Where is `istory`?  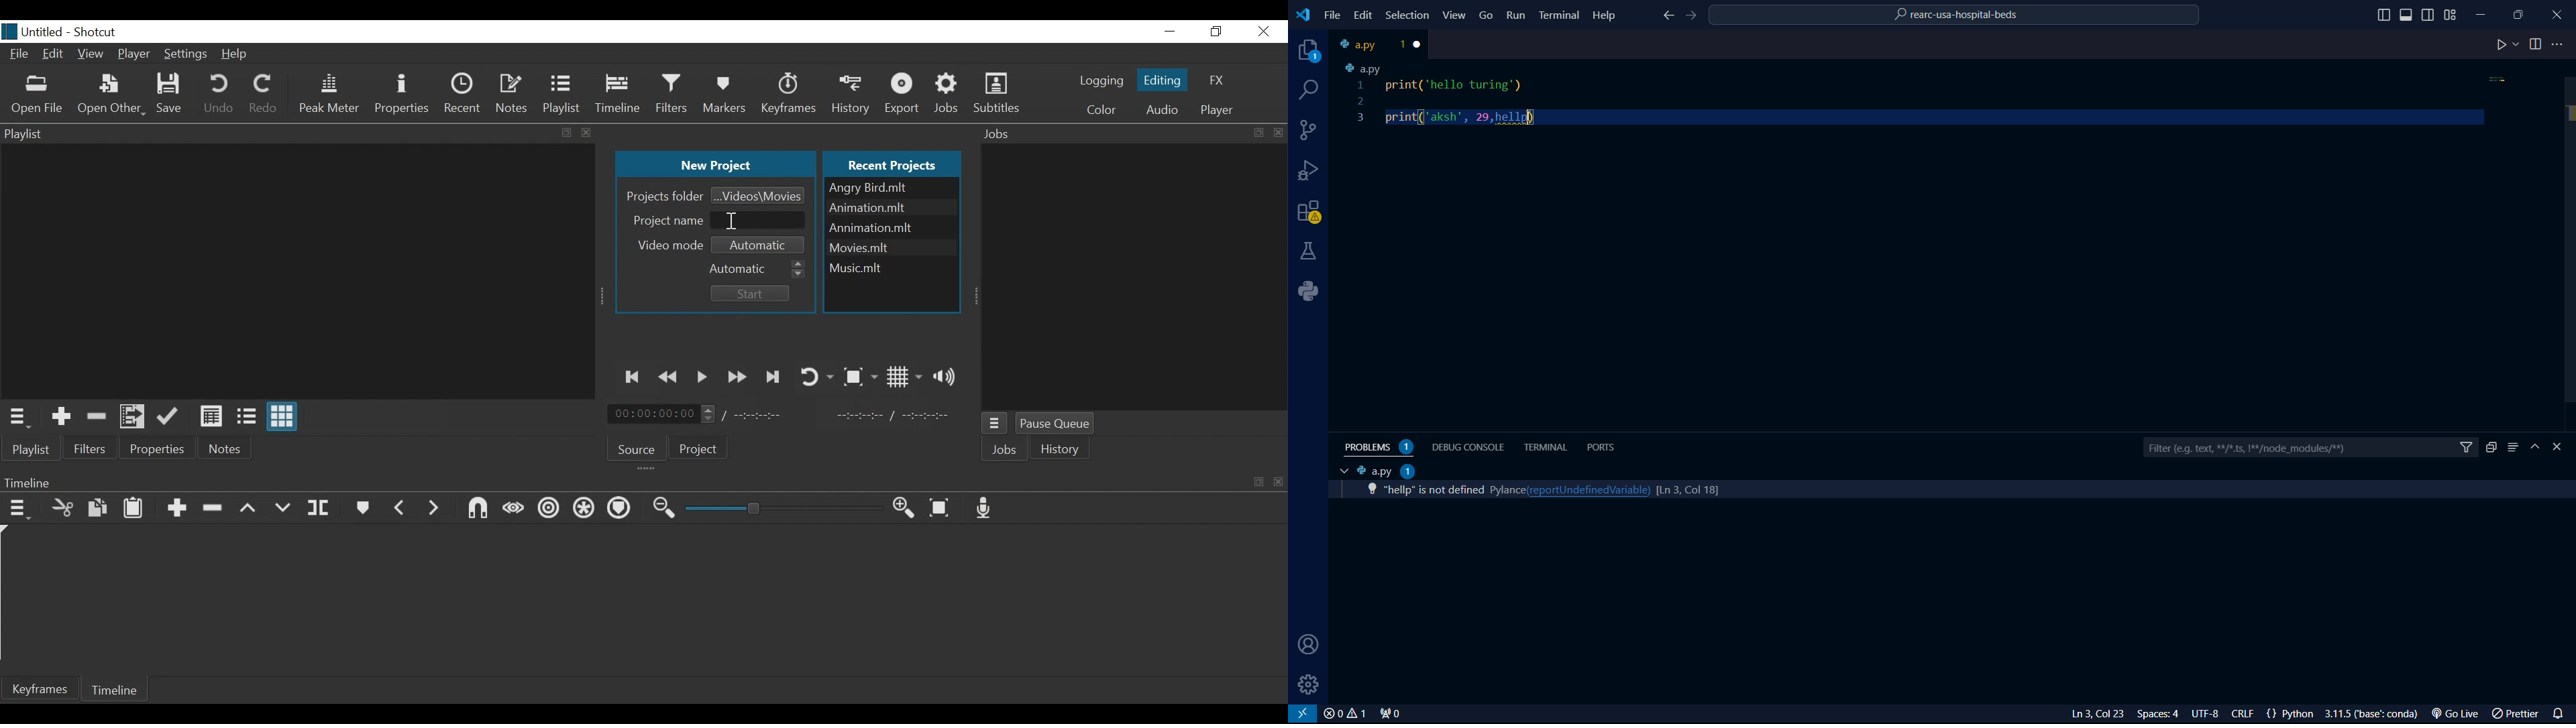
istory is located at coordinates (1063, 449).